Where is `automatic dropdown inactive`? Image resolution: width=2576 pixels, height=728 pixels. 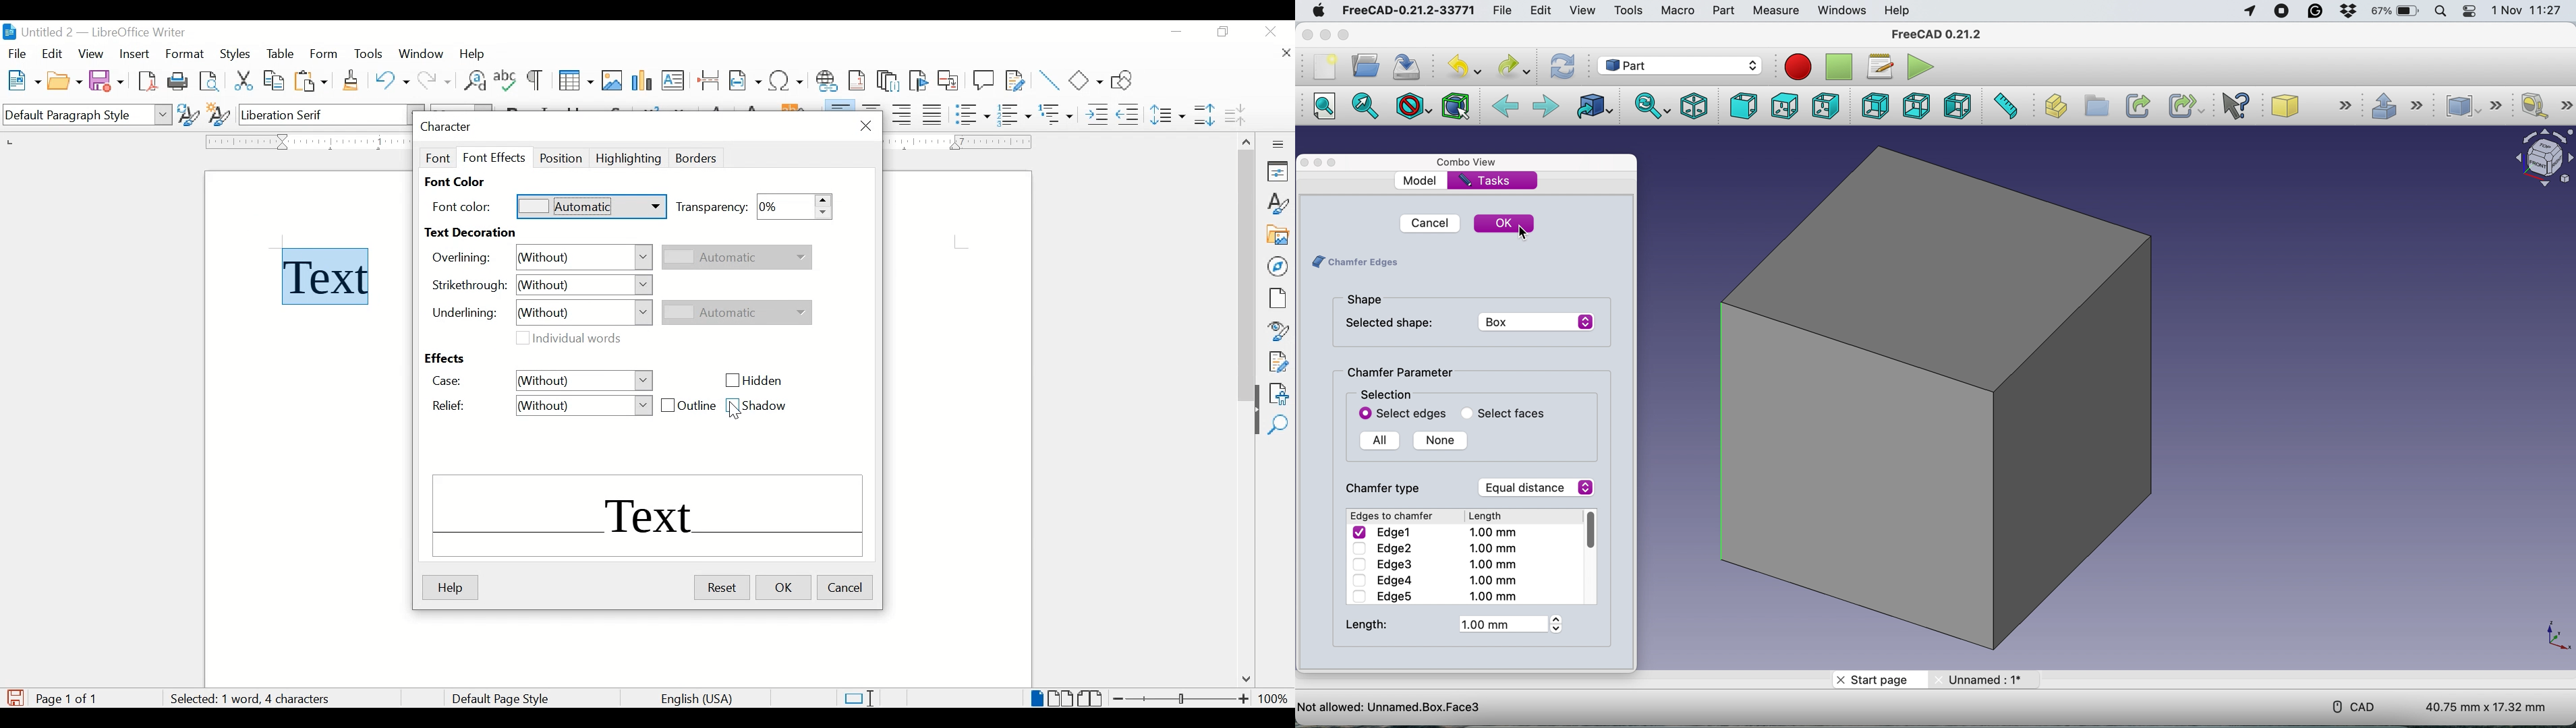 automatic dropdown inactive is located at coordinates (737, 257).